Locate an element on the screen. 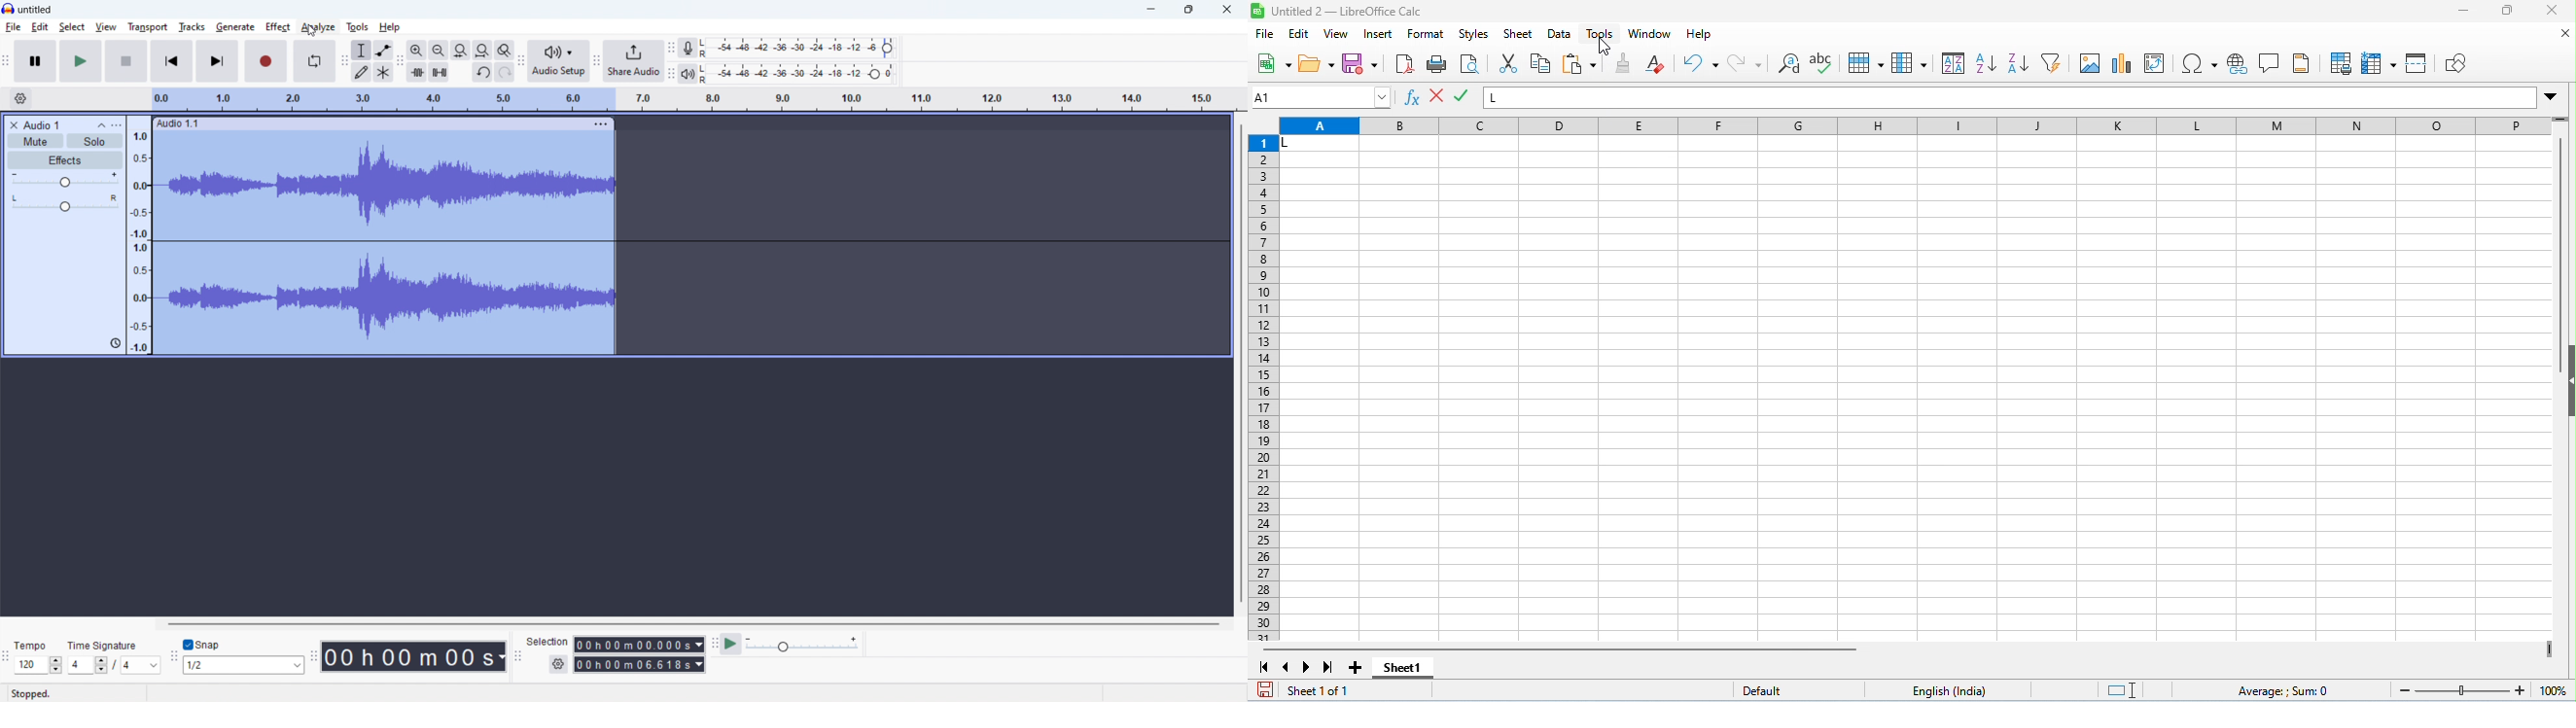 Image resolution: width=2576 pixels, height=728 pixels. filter is located at coordinates (2052, 62).